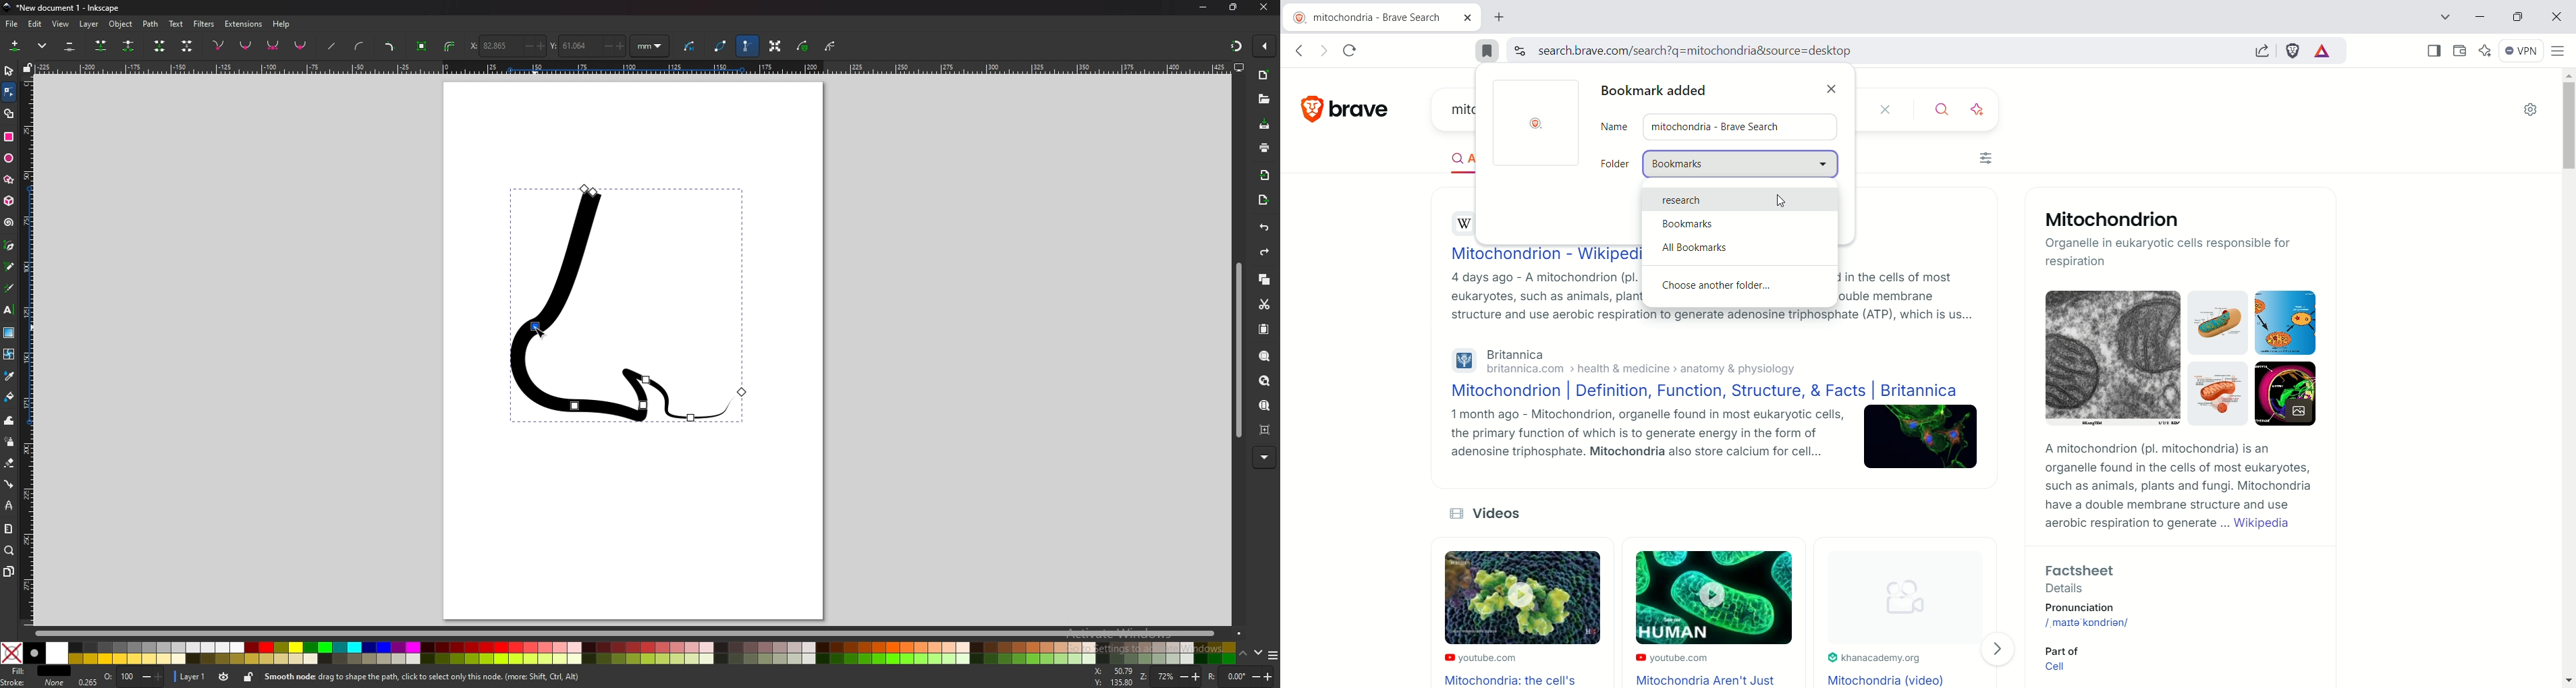 Image resolution: width=2576 pixels, height=700 pixels. What do you see at coordinates (1466, 223) in the screenshot?
I see `wikipedia logo` at bounding box center [1466, 223].